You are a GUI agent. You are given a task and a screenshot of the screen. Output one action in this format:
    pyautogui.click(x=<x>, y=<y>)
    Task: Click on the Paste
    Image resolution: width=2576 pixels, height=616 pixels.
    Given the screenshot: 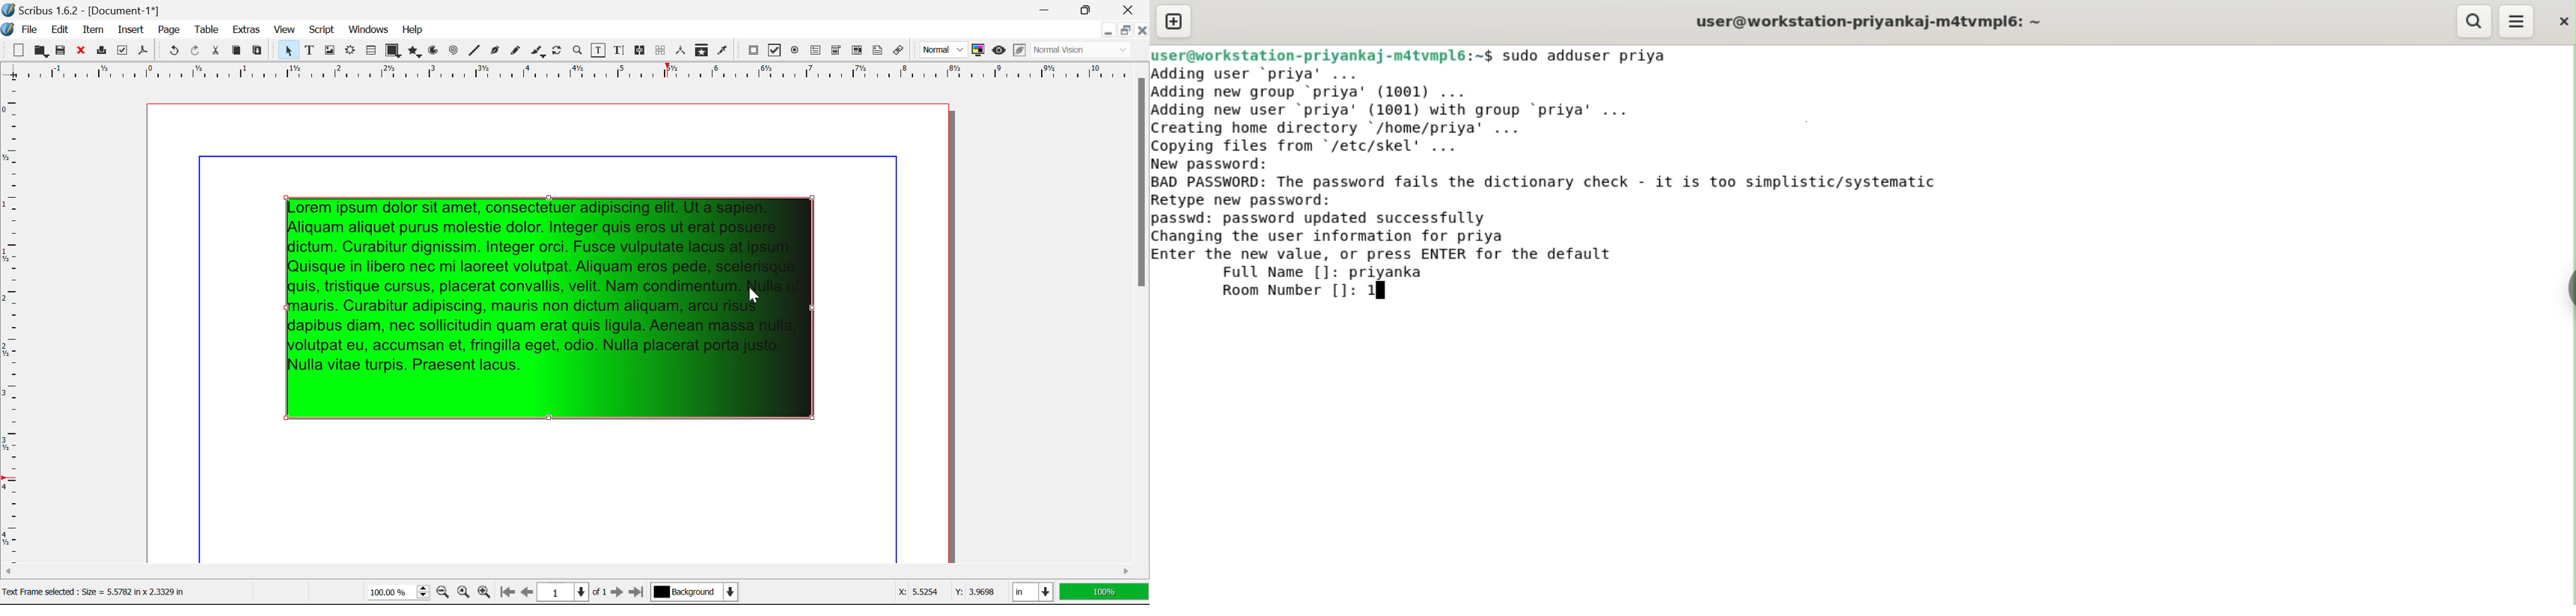 What is the action you would take?
    pyautogui.click(x=257, y=51)
    